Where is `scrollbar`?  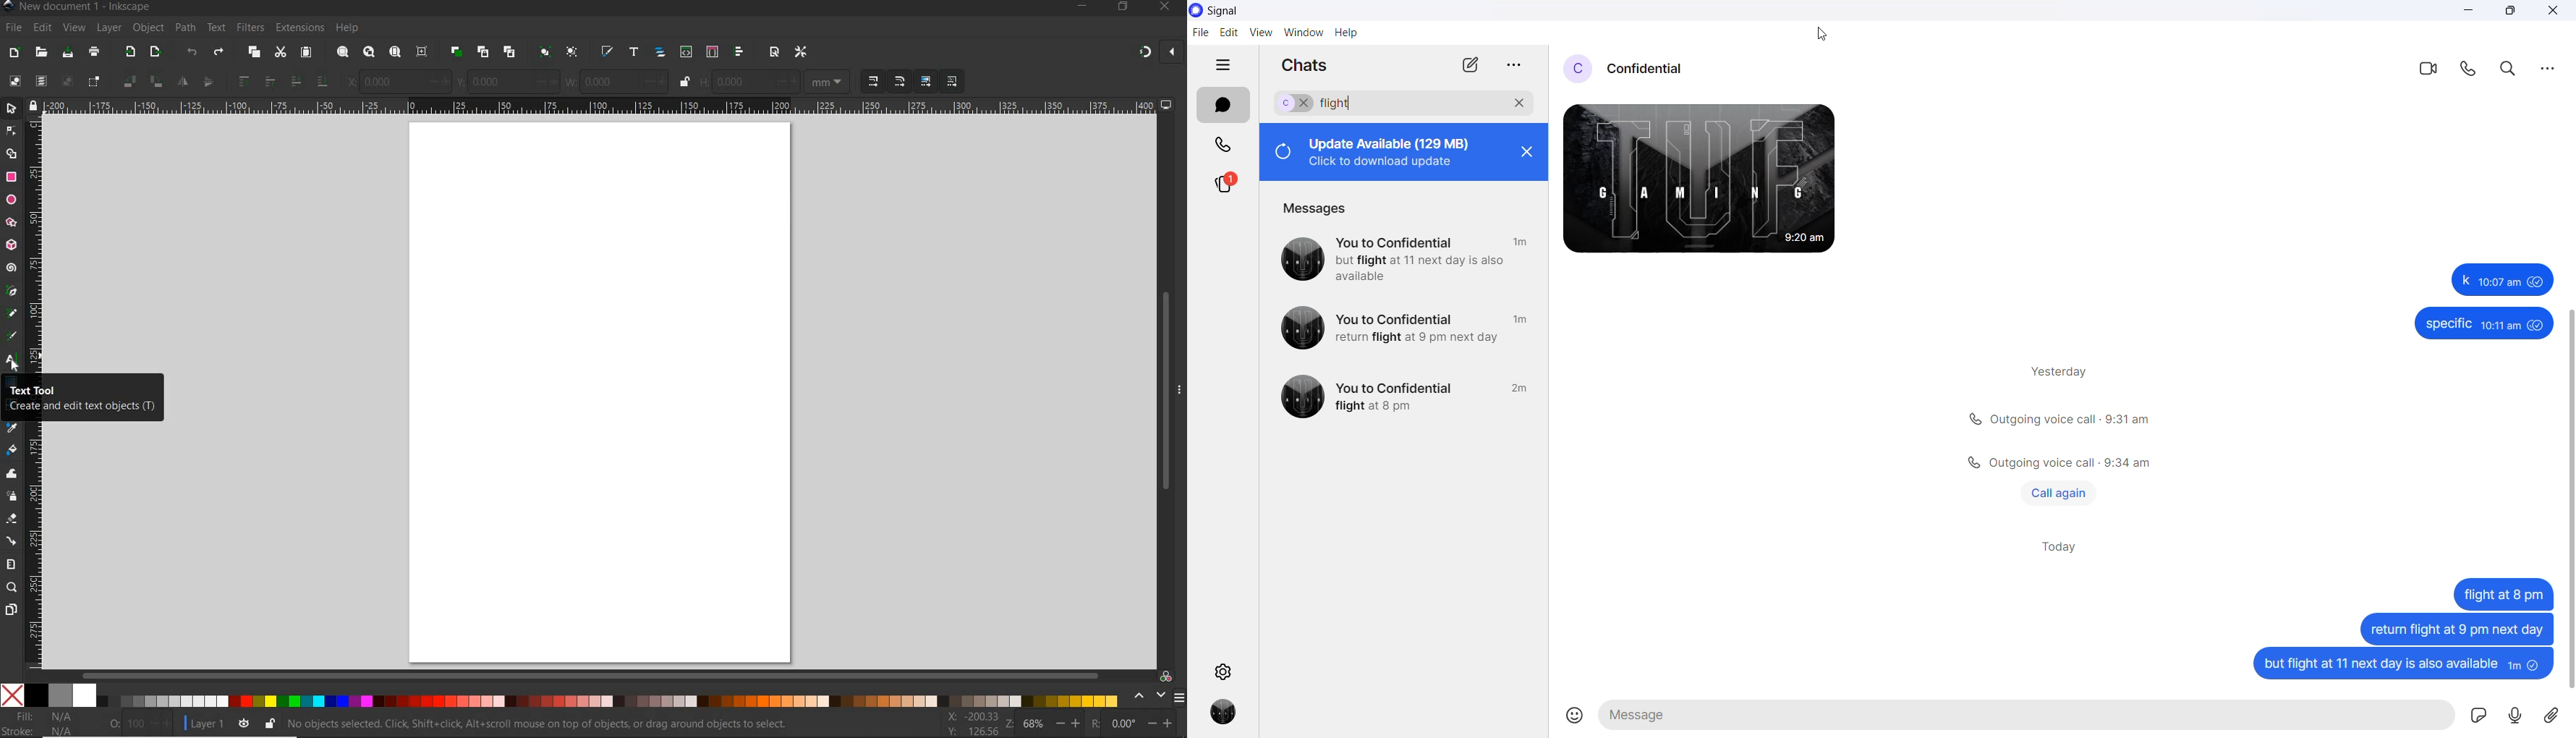 scrollbar is located at coordinates (2567, 485).